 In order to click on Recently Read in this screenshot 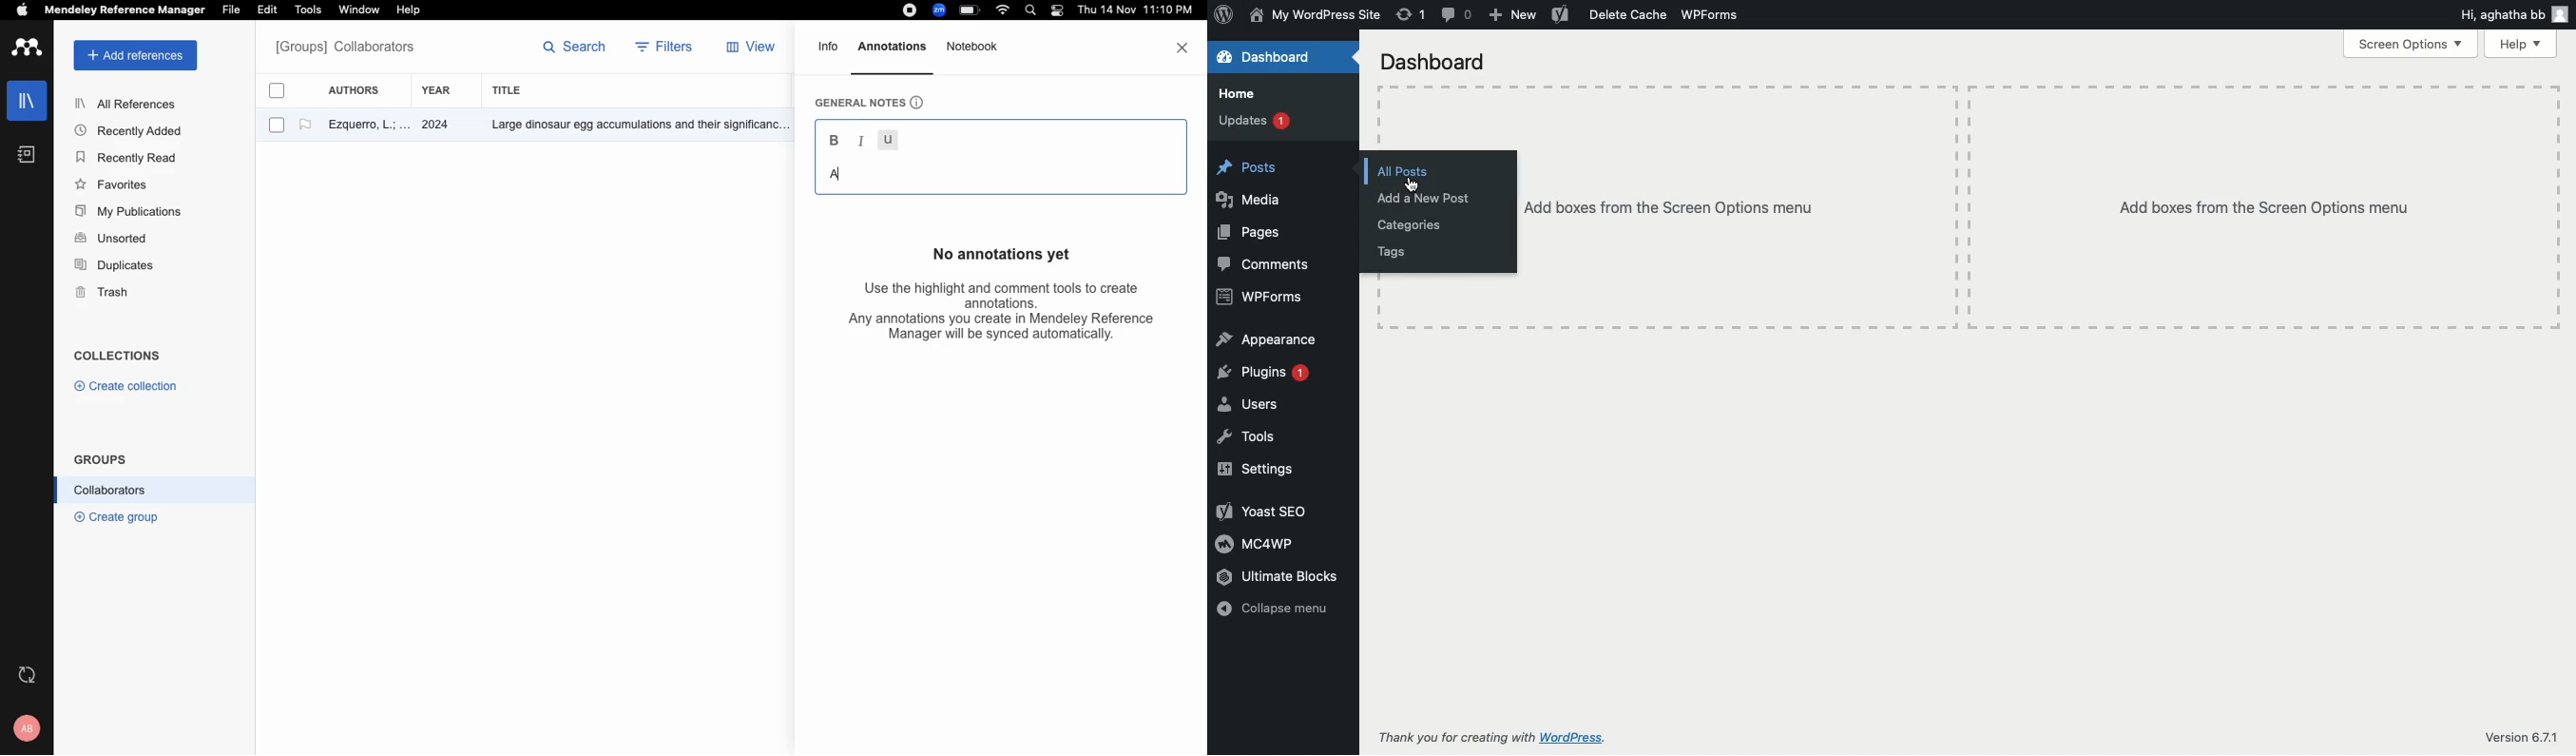, I will do `click(128, 158)`.